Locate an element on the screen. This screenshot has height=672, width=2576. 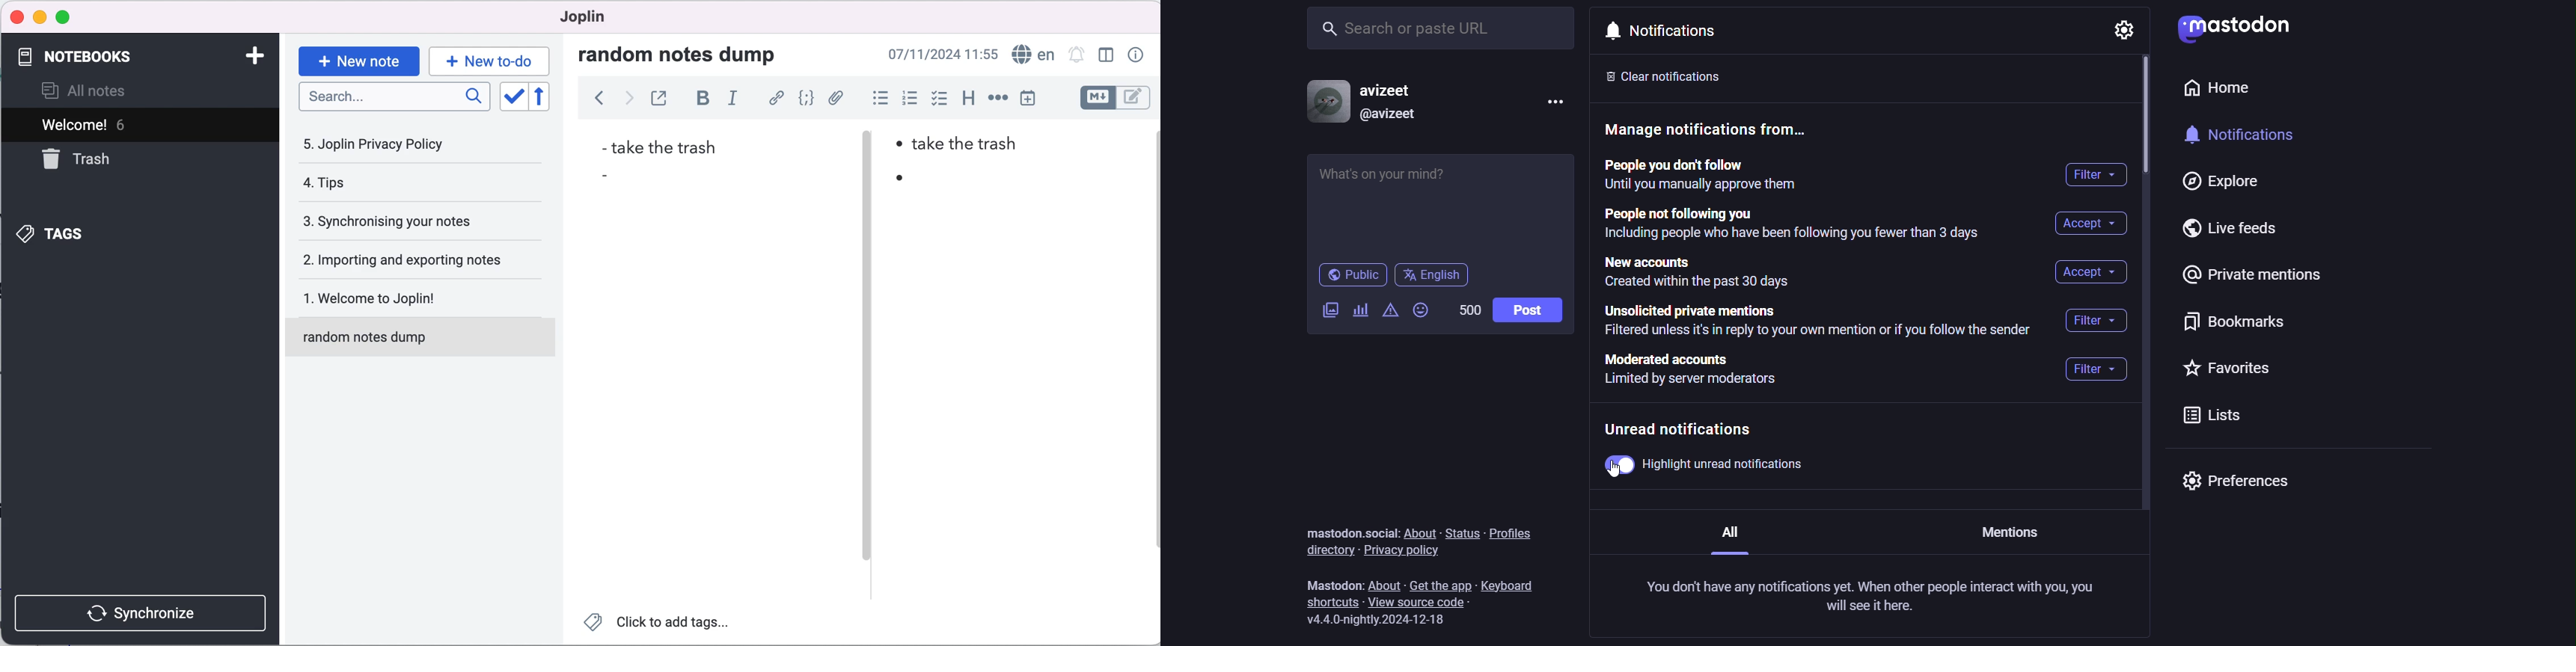
tags is located at coordinates (84, 233).